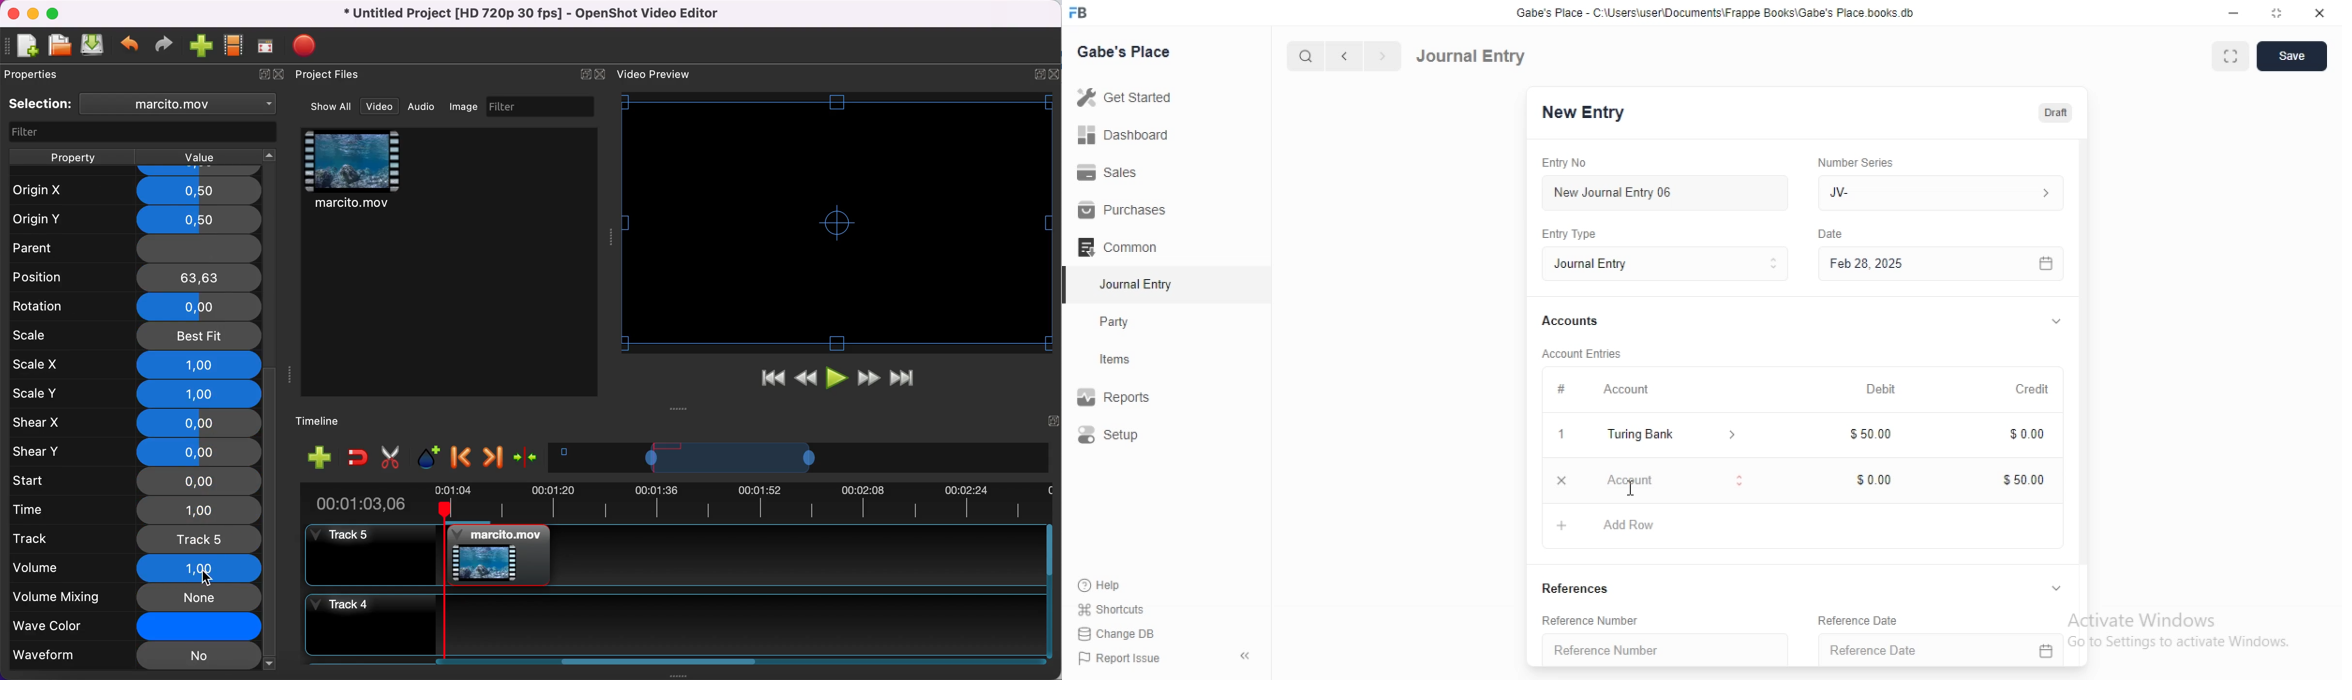  Describe the element at coordinates (2055, 323) in the screenshot. I see `collapse` at that location.